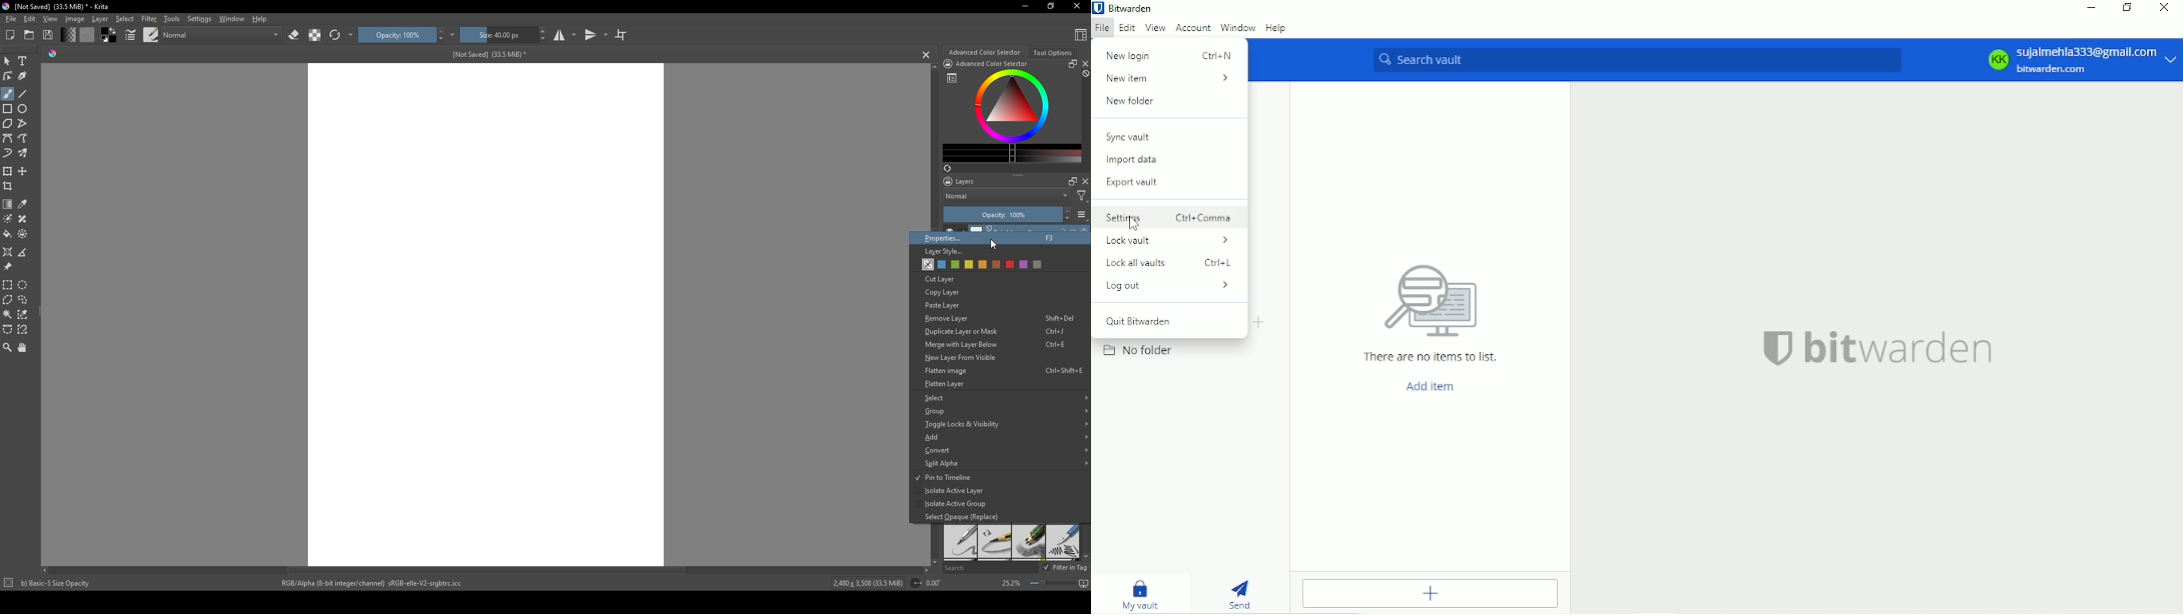 This screenshot has height=616, width=2184. Describe the element at coordinates (960, 542) in the screenshot. I see `sharp pencil` at that location.